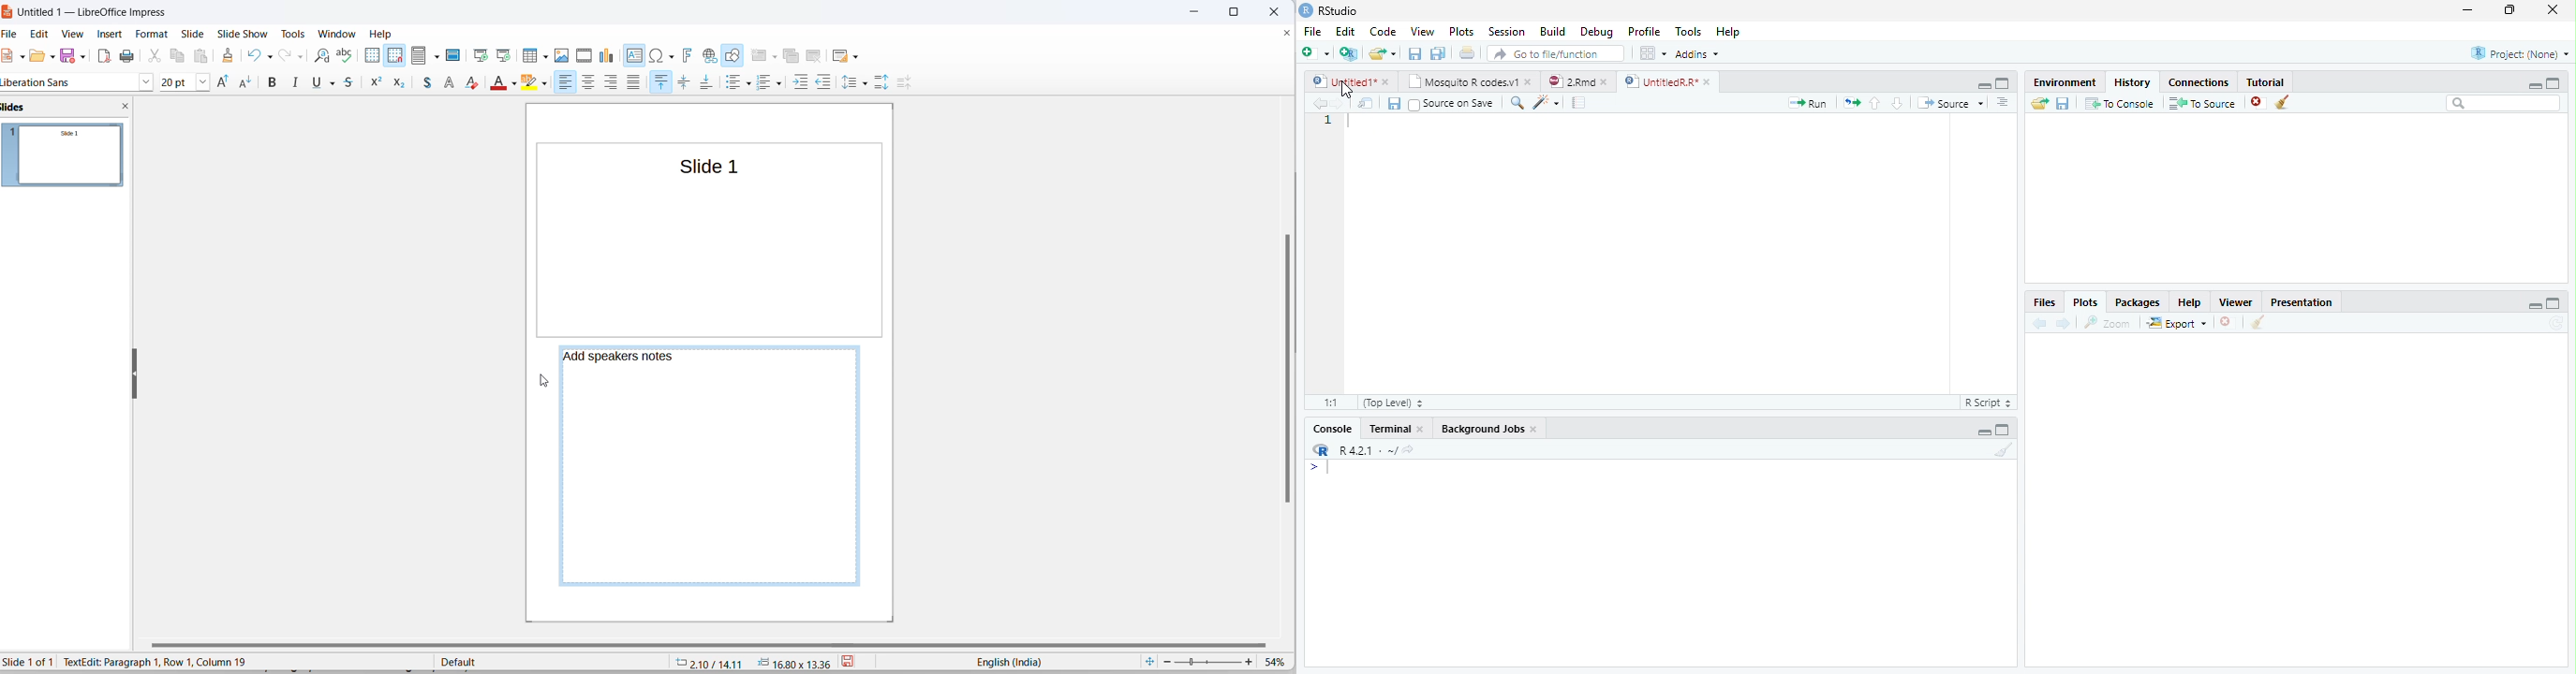 Image resolution: width=2576 pixels, height=700 pixels. I want to click on Addins, so click(1698, 53).